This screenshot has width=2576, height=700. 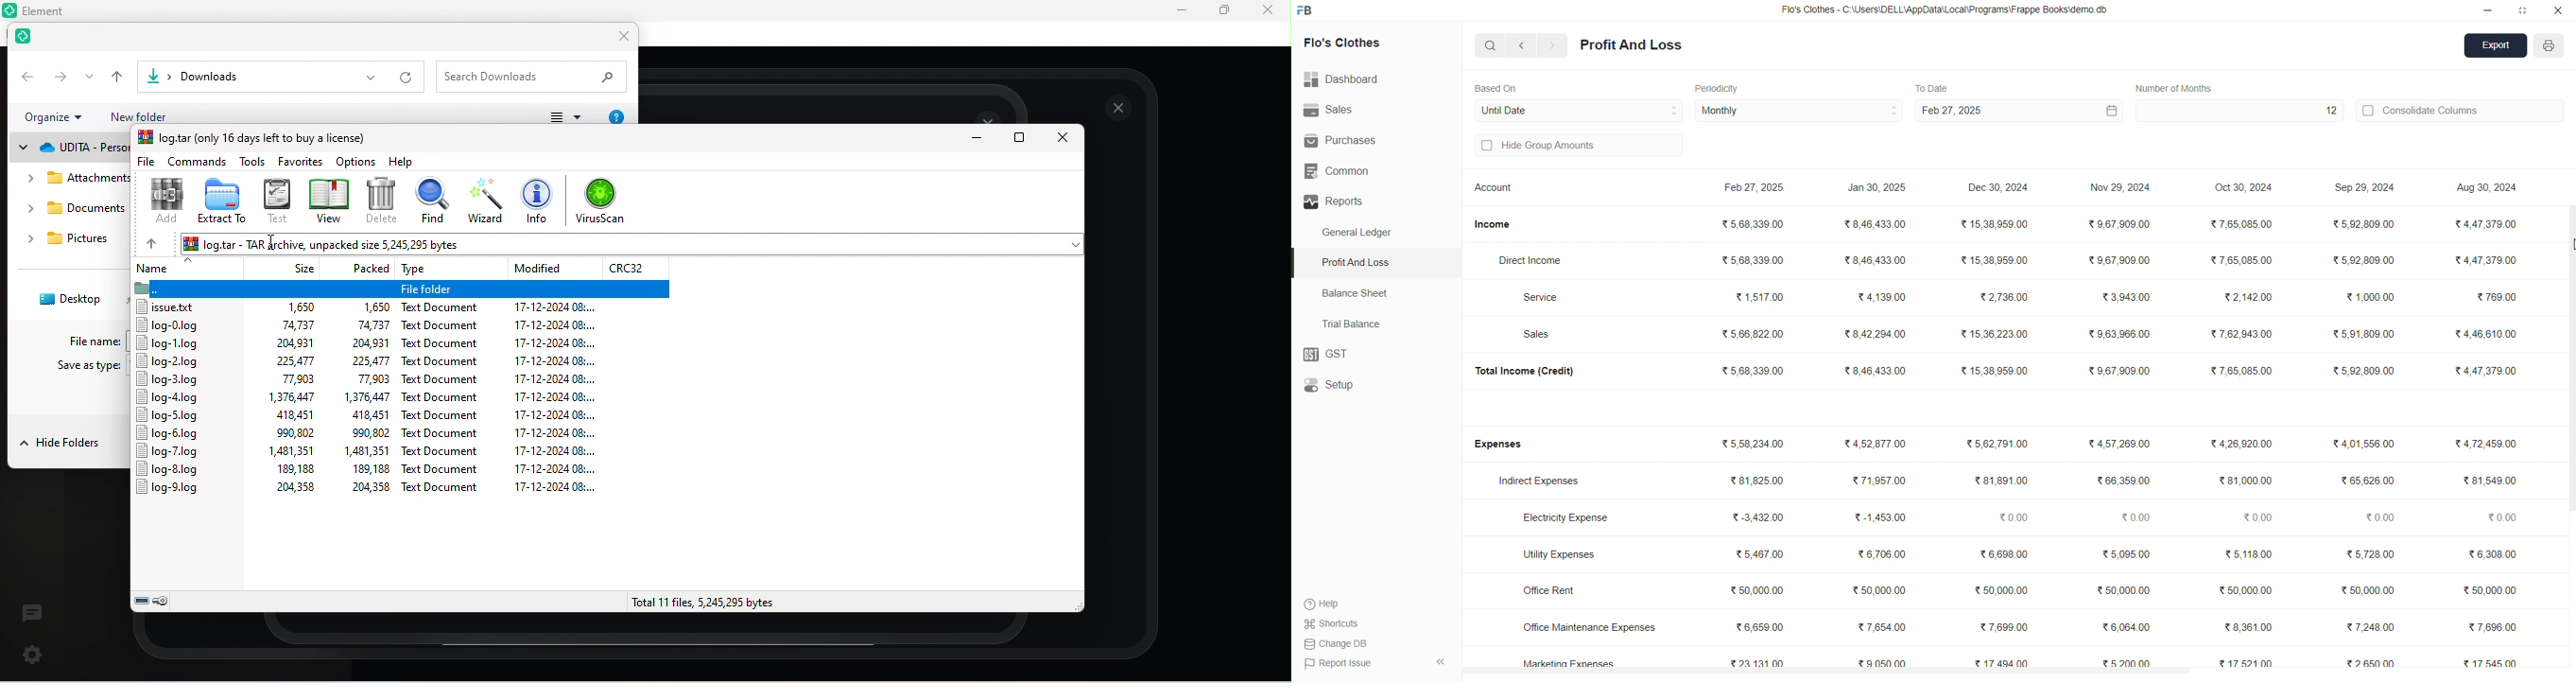 I want to click on Sales, so click(x=1368, y=110).